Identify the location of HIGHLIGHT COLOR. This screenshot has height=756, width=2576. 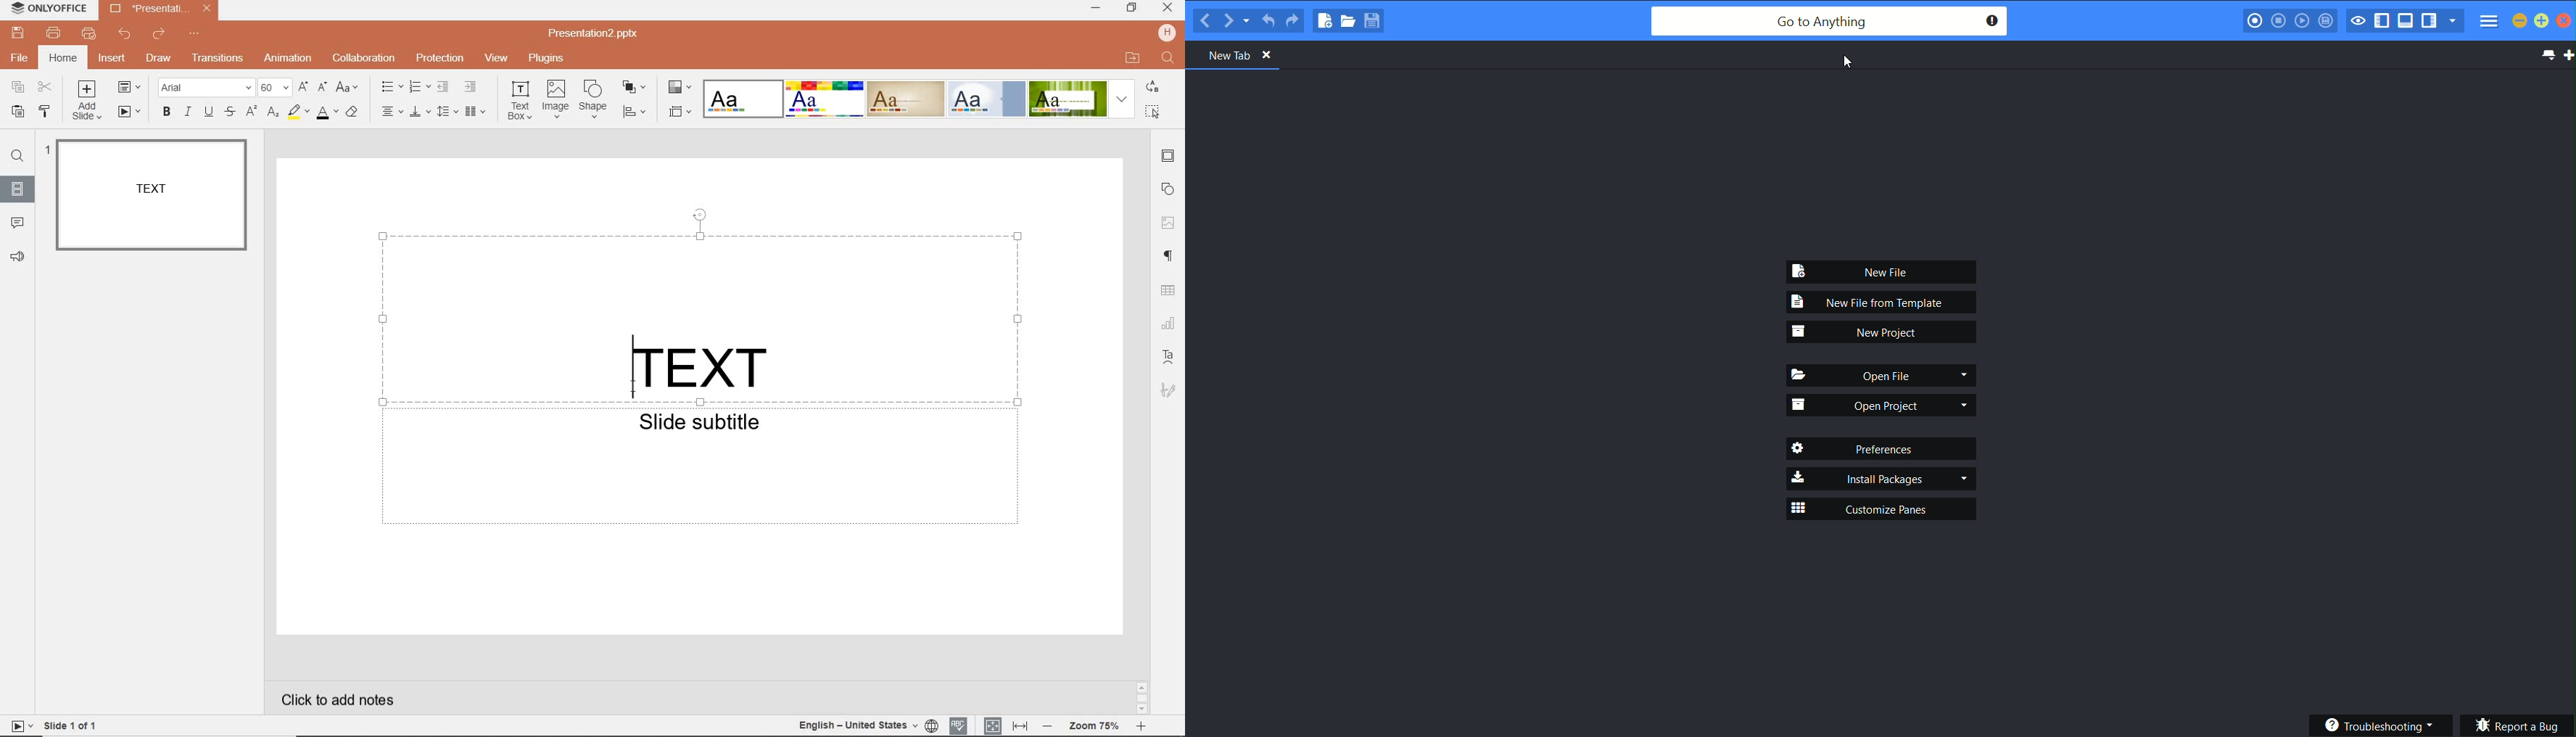
(296, 113).